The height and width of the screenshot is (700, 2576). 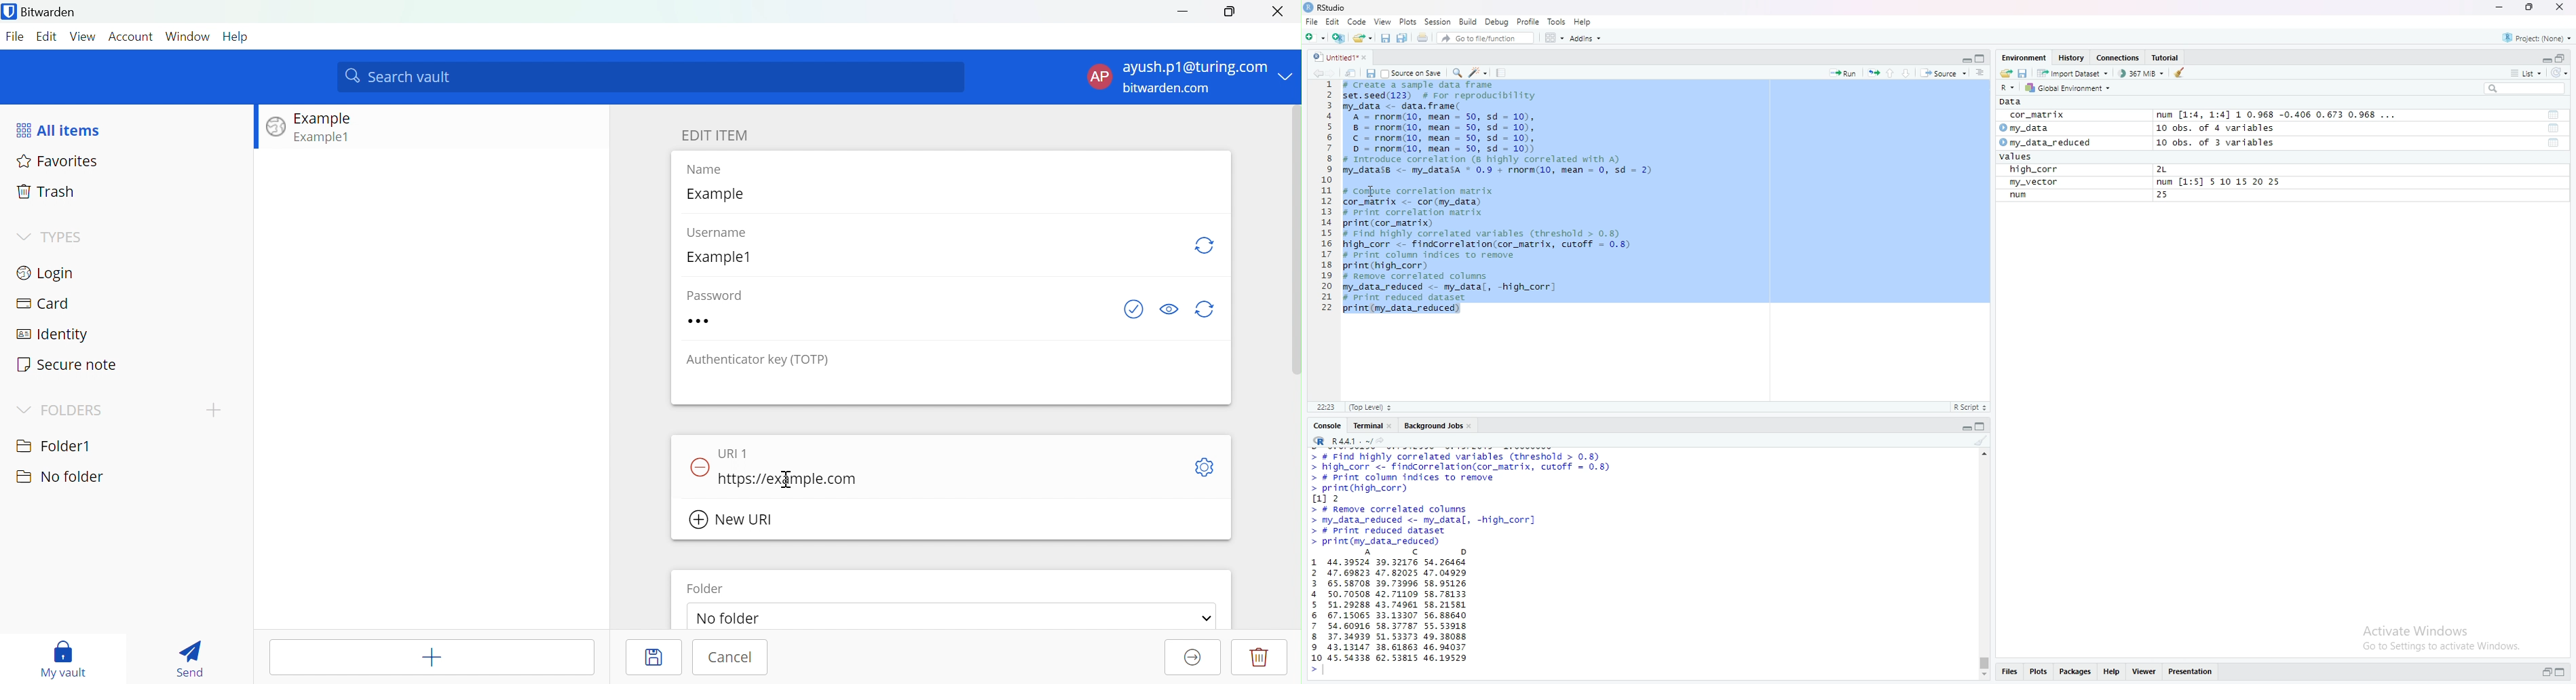 I want to click on tool, so click(x=2556, y=143).